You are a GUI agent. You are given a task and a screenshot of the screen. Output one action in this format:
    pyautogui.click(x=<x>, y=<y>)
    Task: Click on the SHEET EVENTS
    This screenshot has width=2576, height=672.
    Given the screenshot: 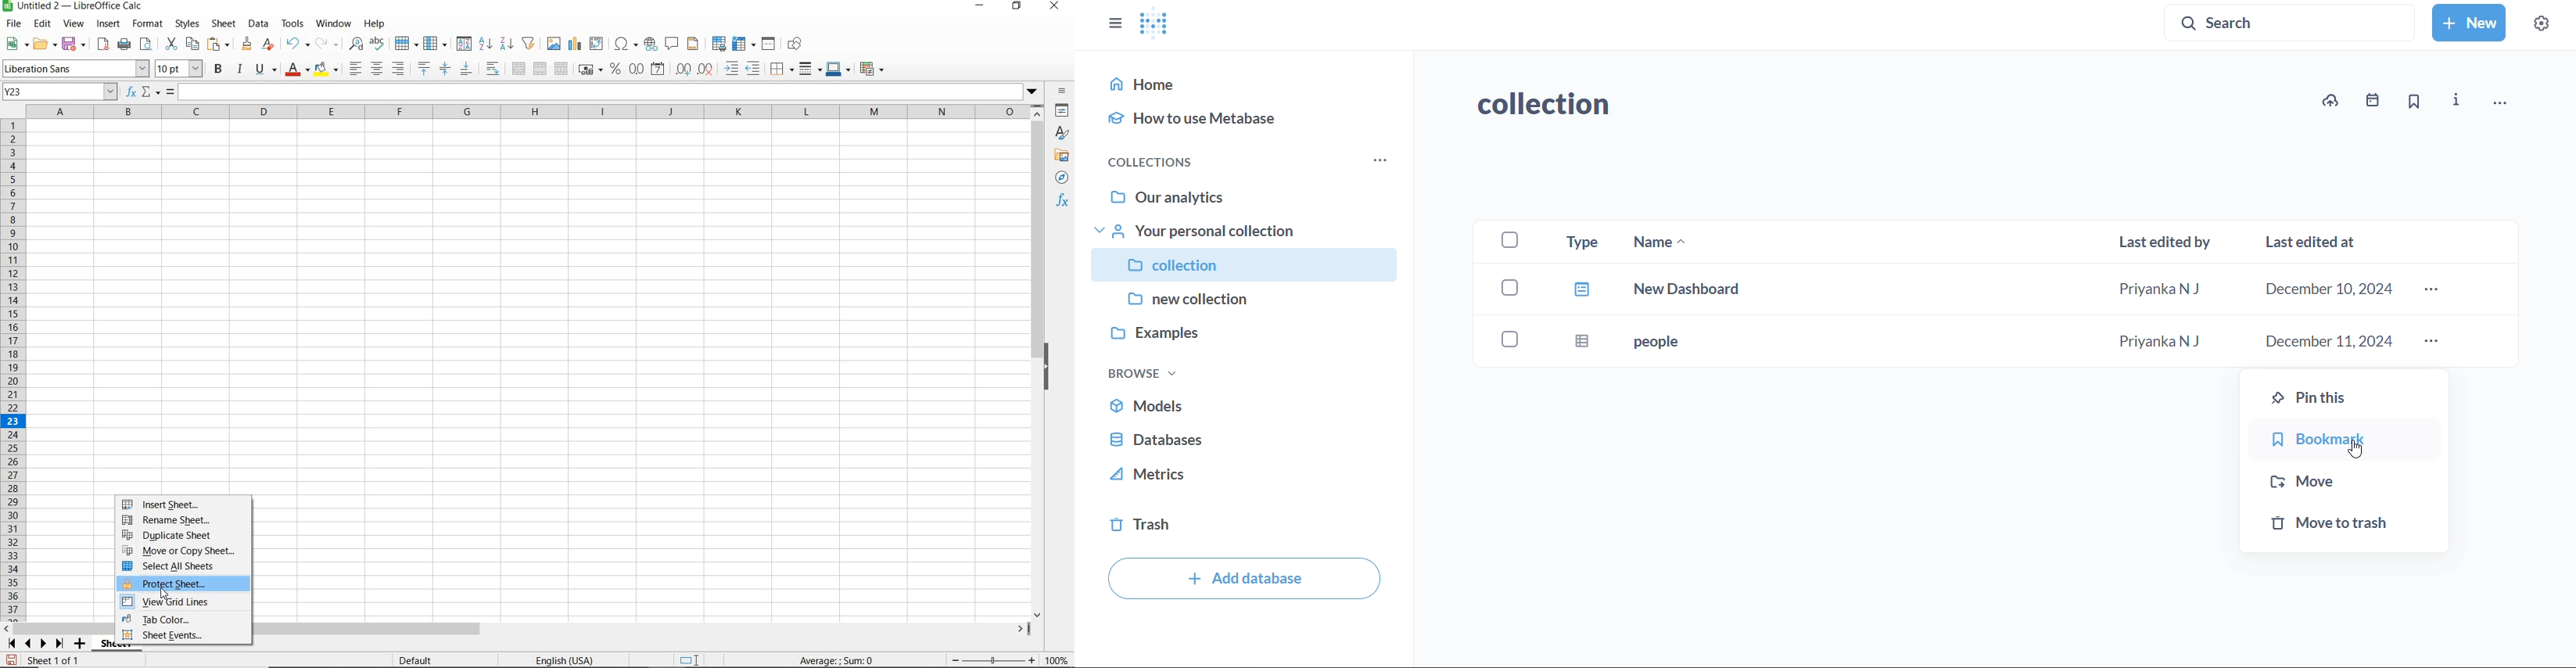 What is the action you would take?
    pyautogui.click(x=172, y=636)
    